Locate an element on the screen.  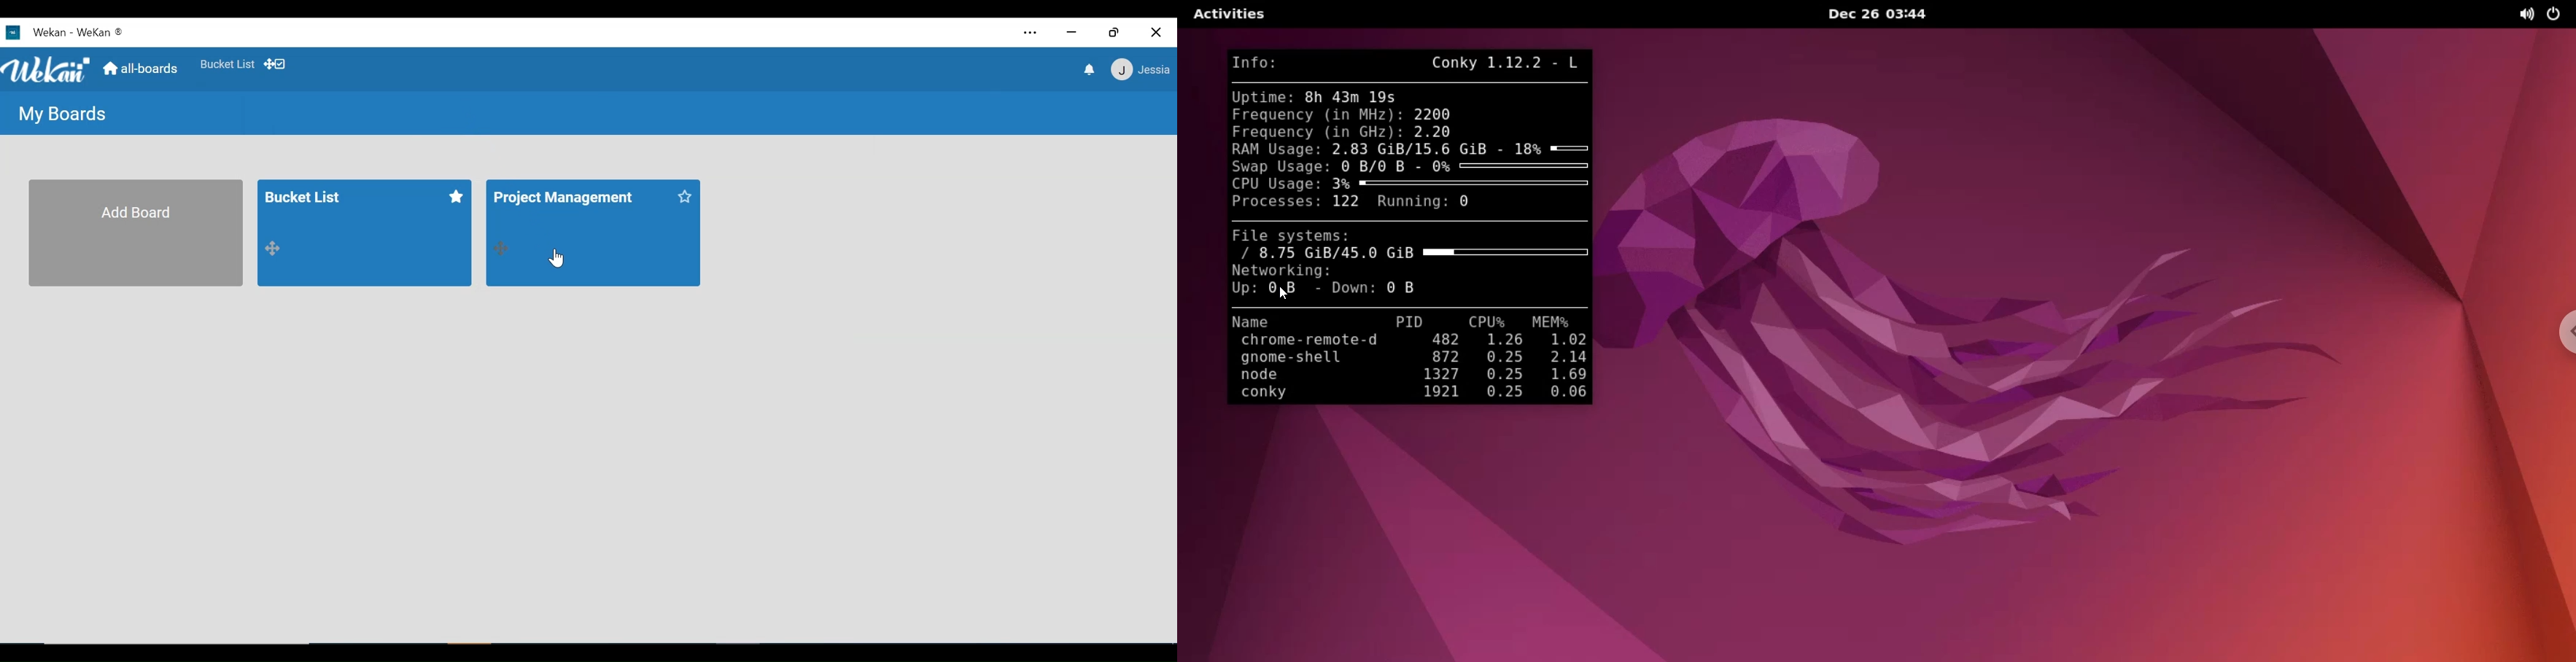
Wekan logo is located at coordinates (48, 71).